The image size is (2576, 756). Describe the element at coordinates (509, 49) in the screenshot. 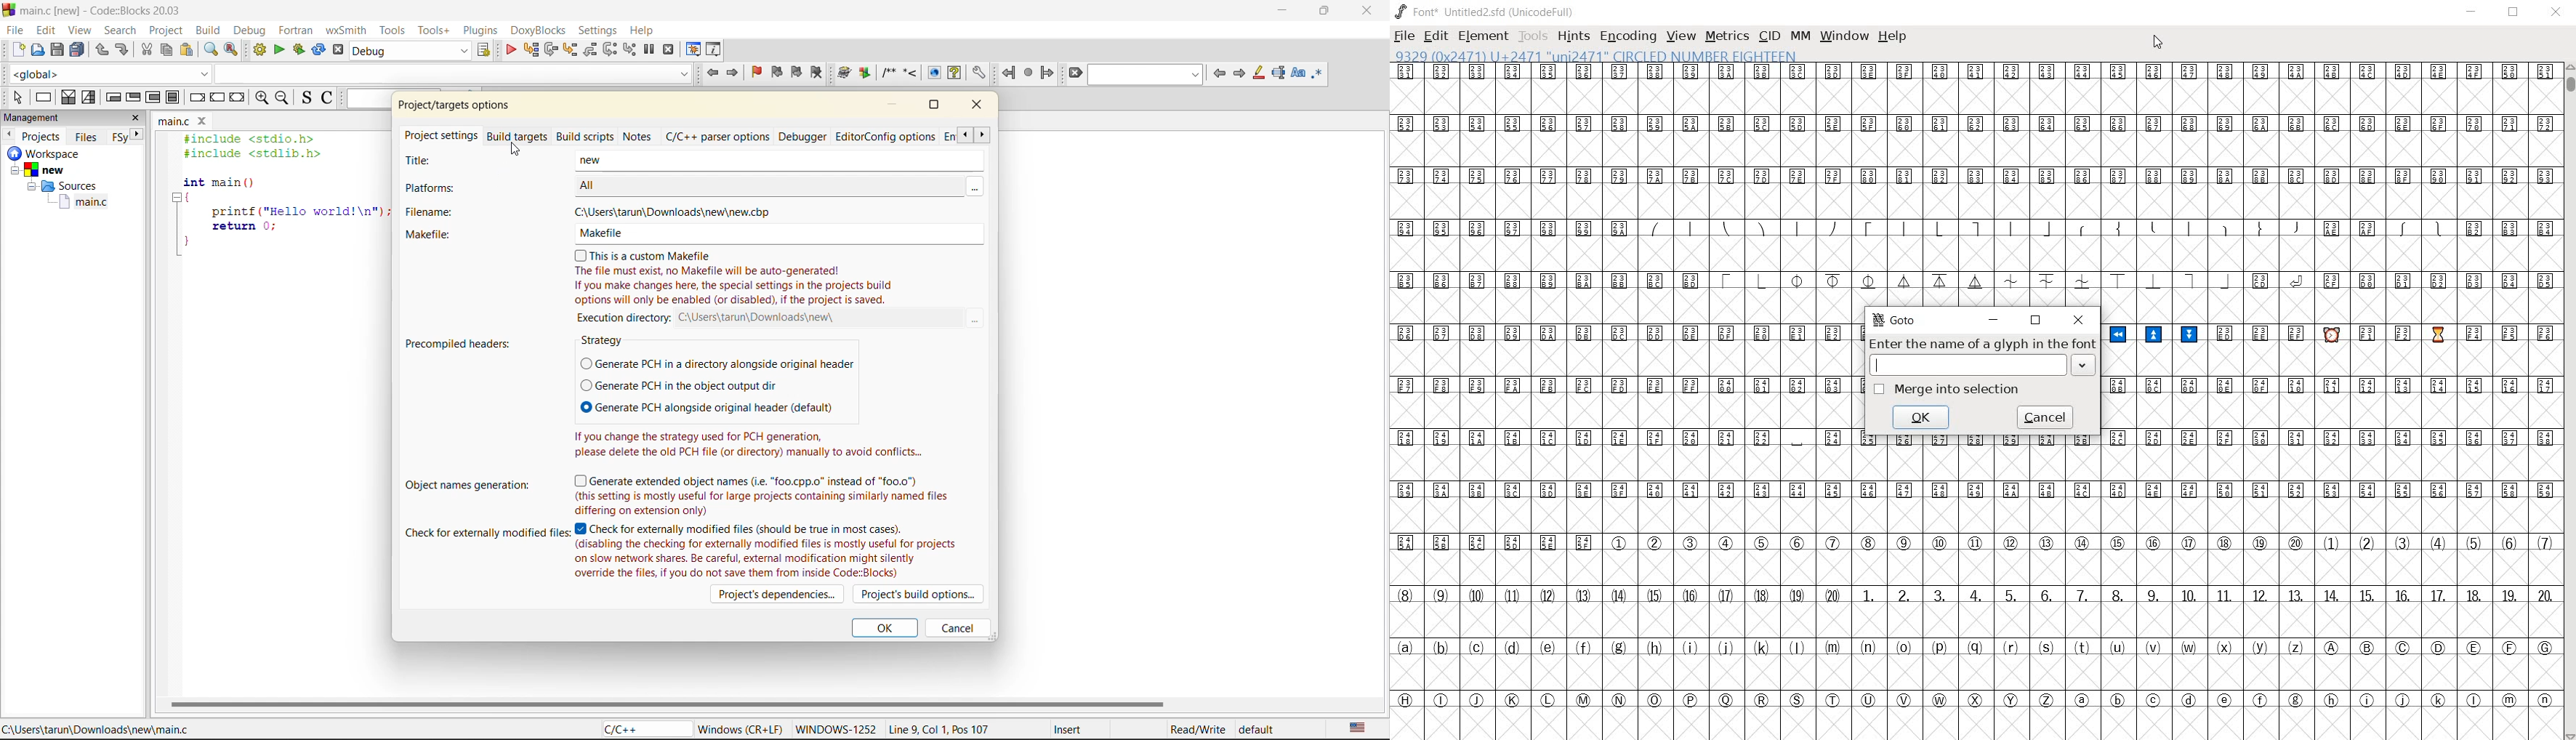

I see `debug` at that location.